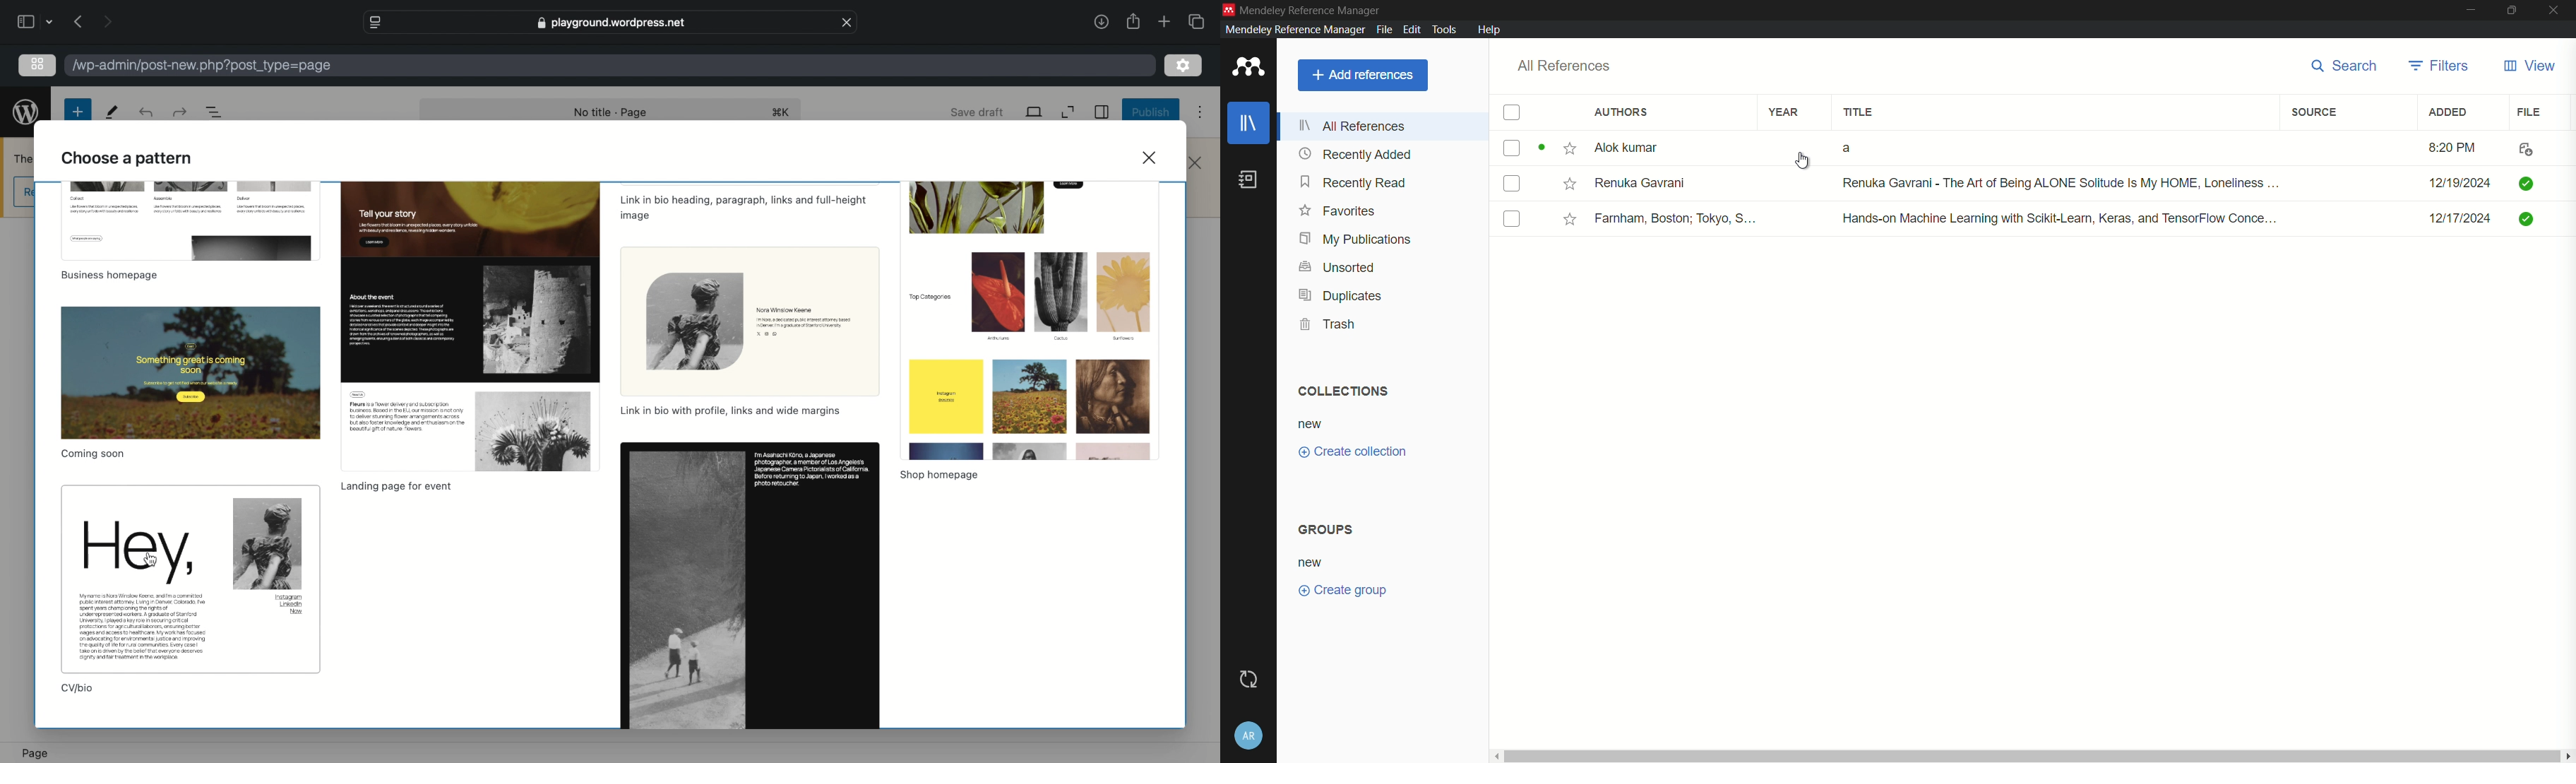 This screenshot has height=784, width=2576. I want to click on publish, so click(1149, 112).